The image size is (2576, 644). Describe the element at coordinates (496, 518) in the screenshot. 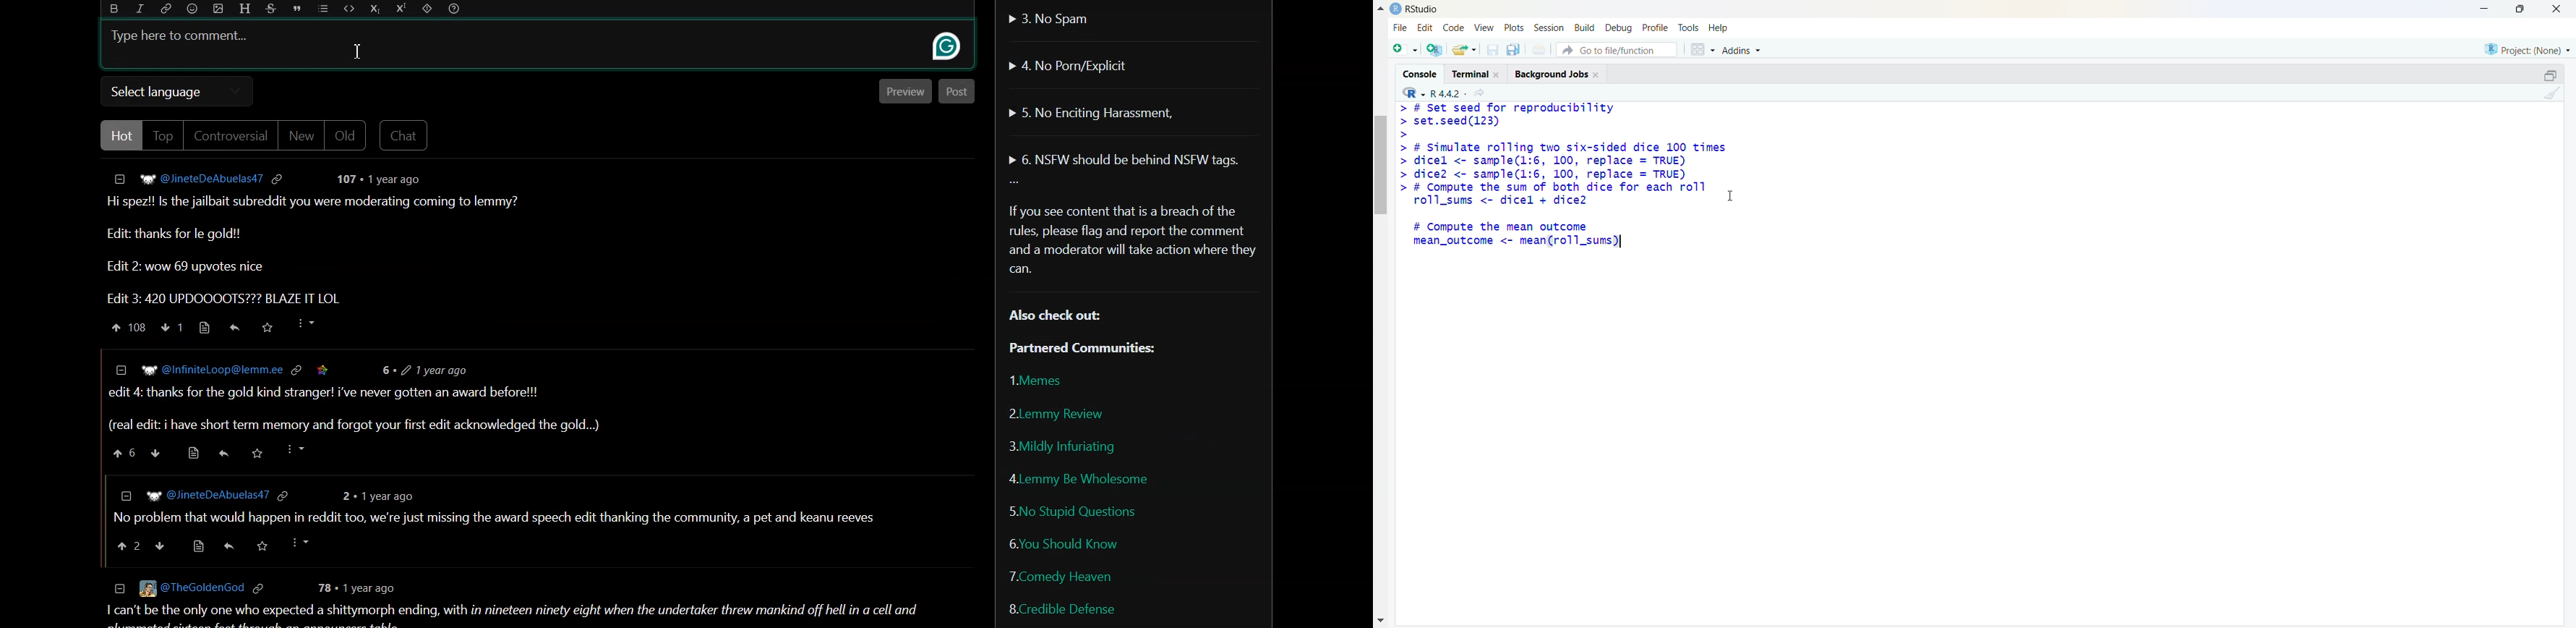

I see `| No problem that would happen in reddit too, we're just missing the award speech edit thanking the community, a pet and keanu reeves` at that location.